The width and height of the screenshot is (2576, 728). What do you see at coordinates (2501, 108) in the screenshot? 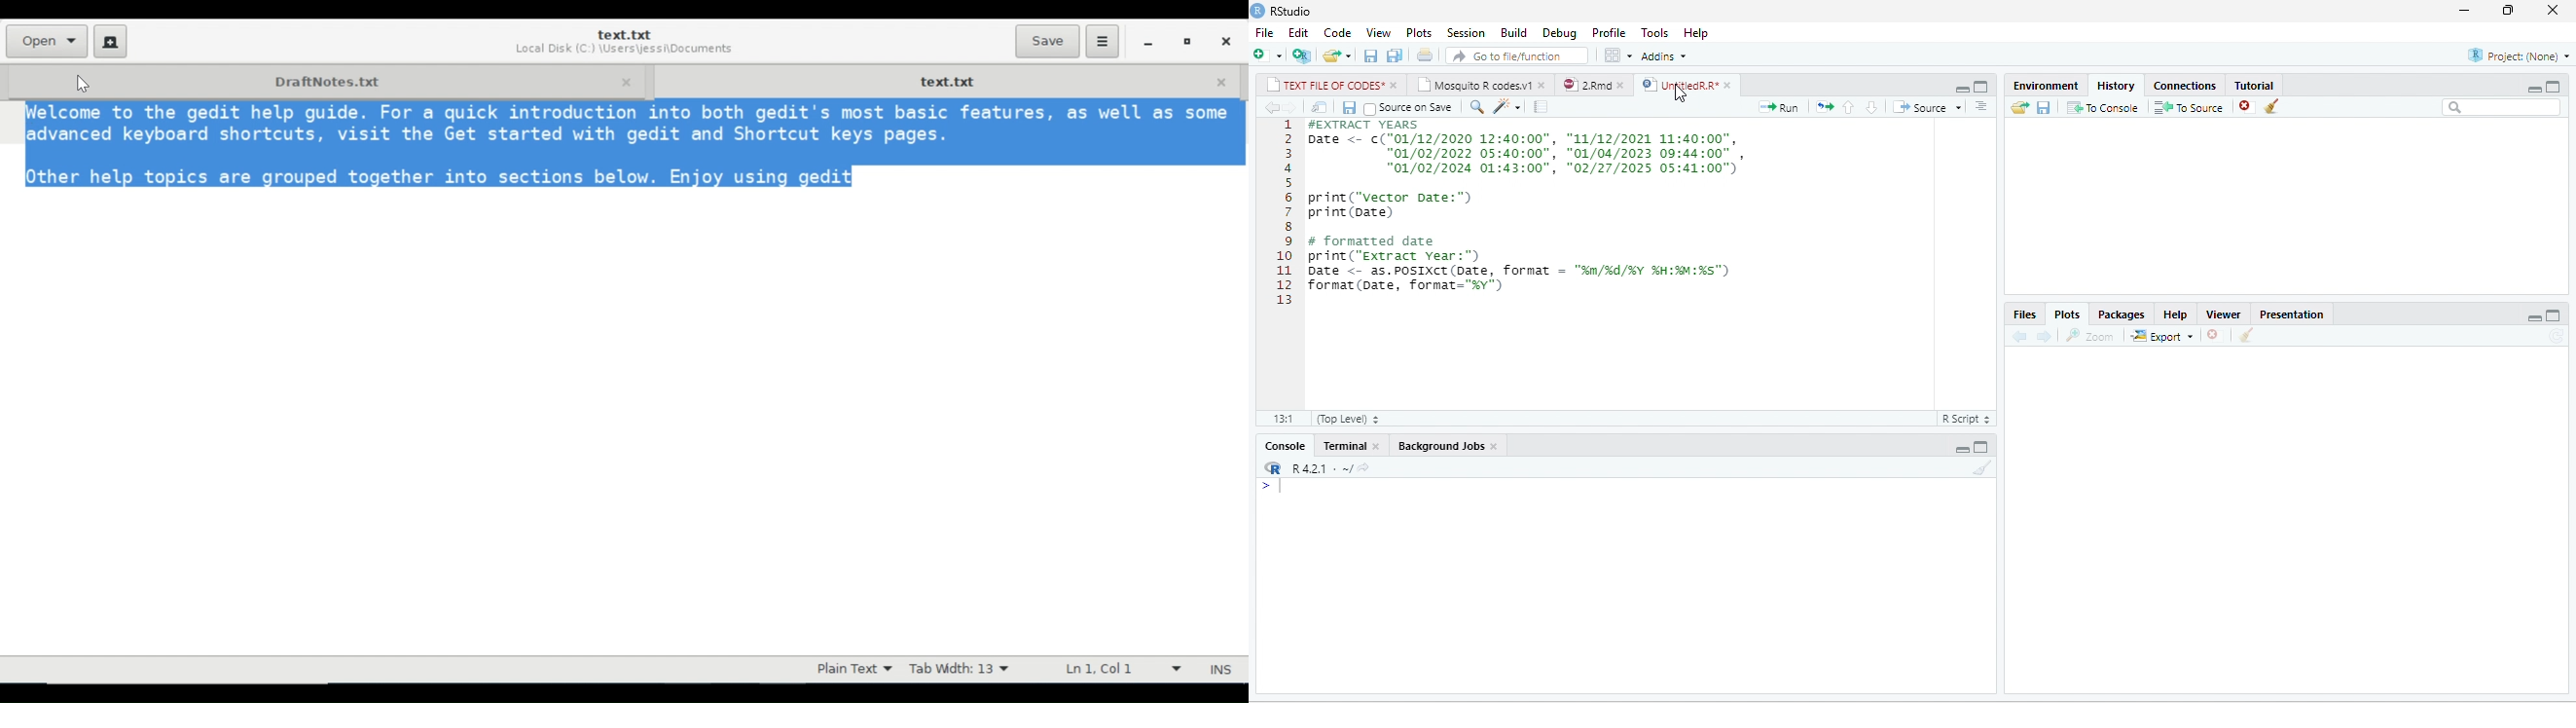
I see `search bar` at bounding box center [2501, 108].